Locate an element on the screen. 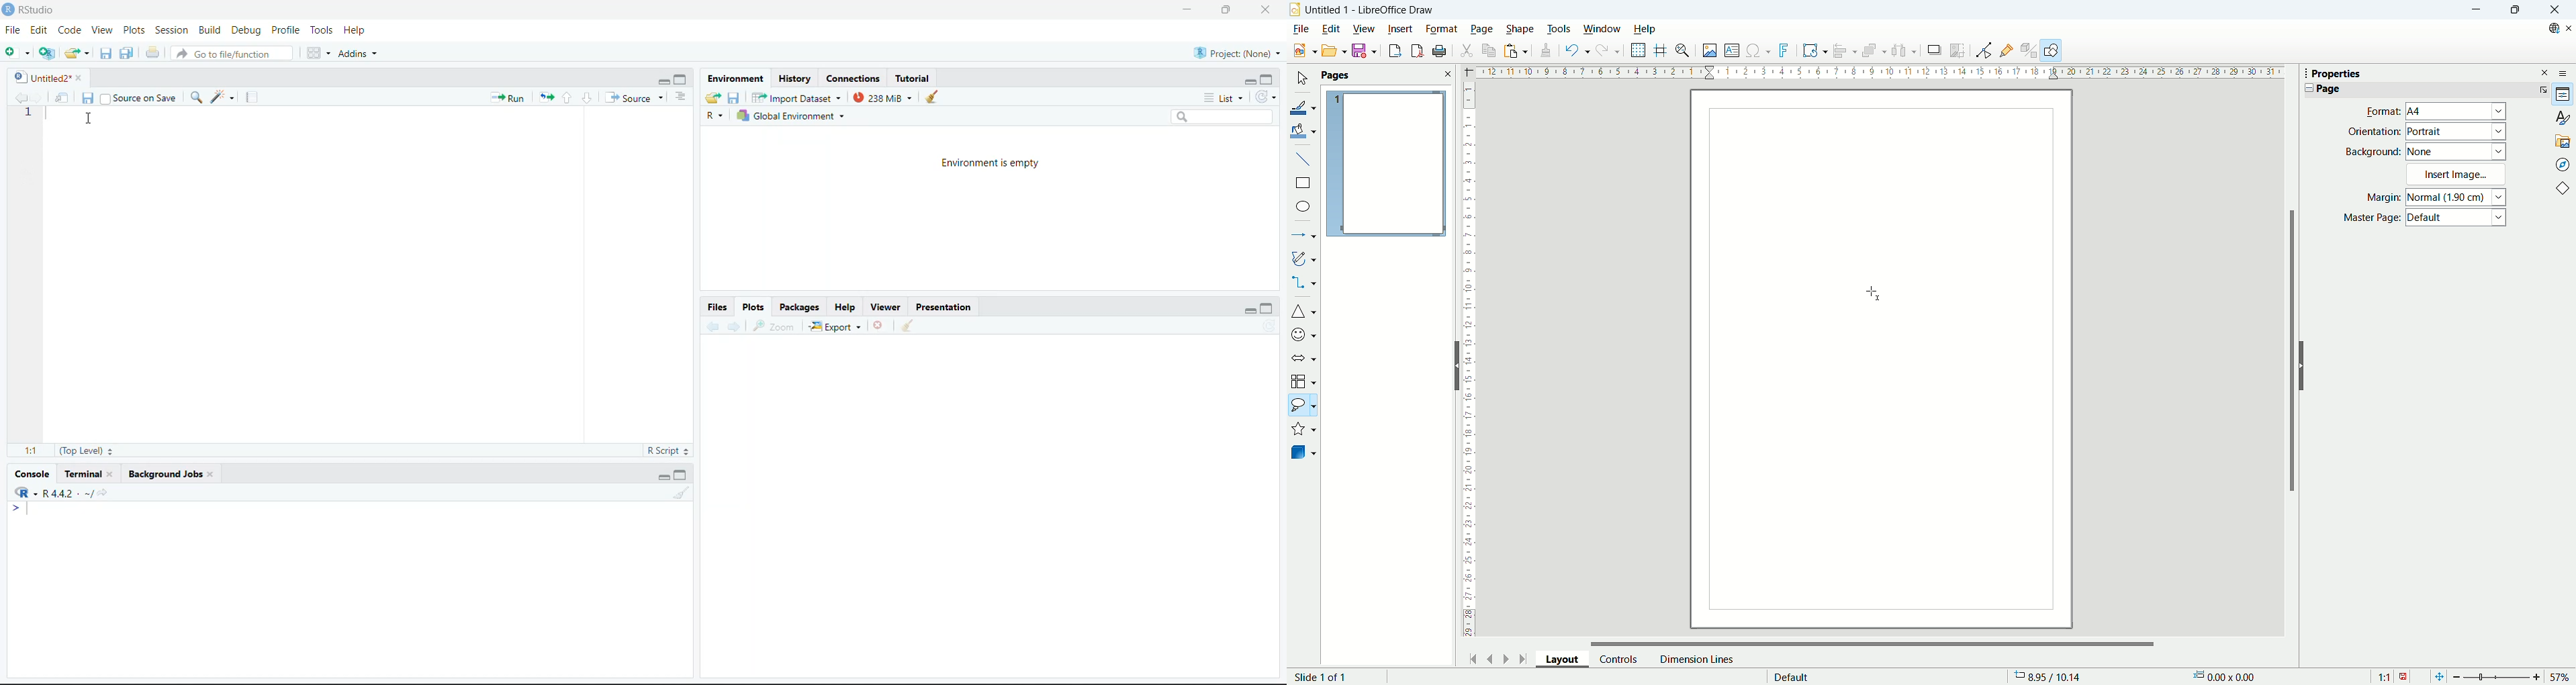 The image size is (2576, 700). fontwork text is located at coordinates (1786, 51).